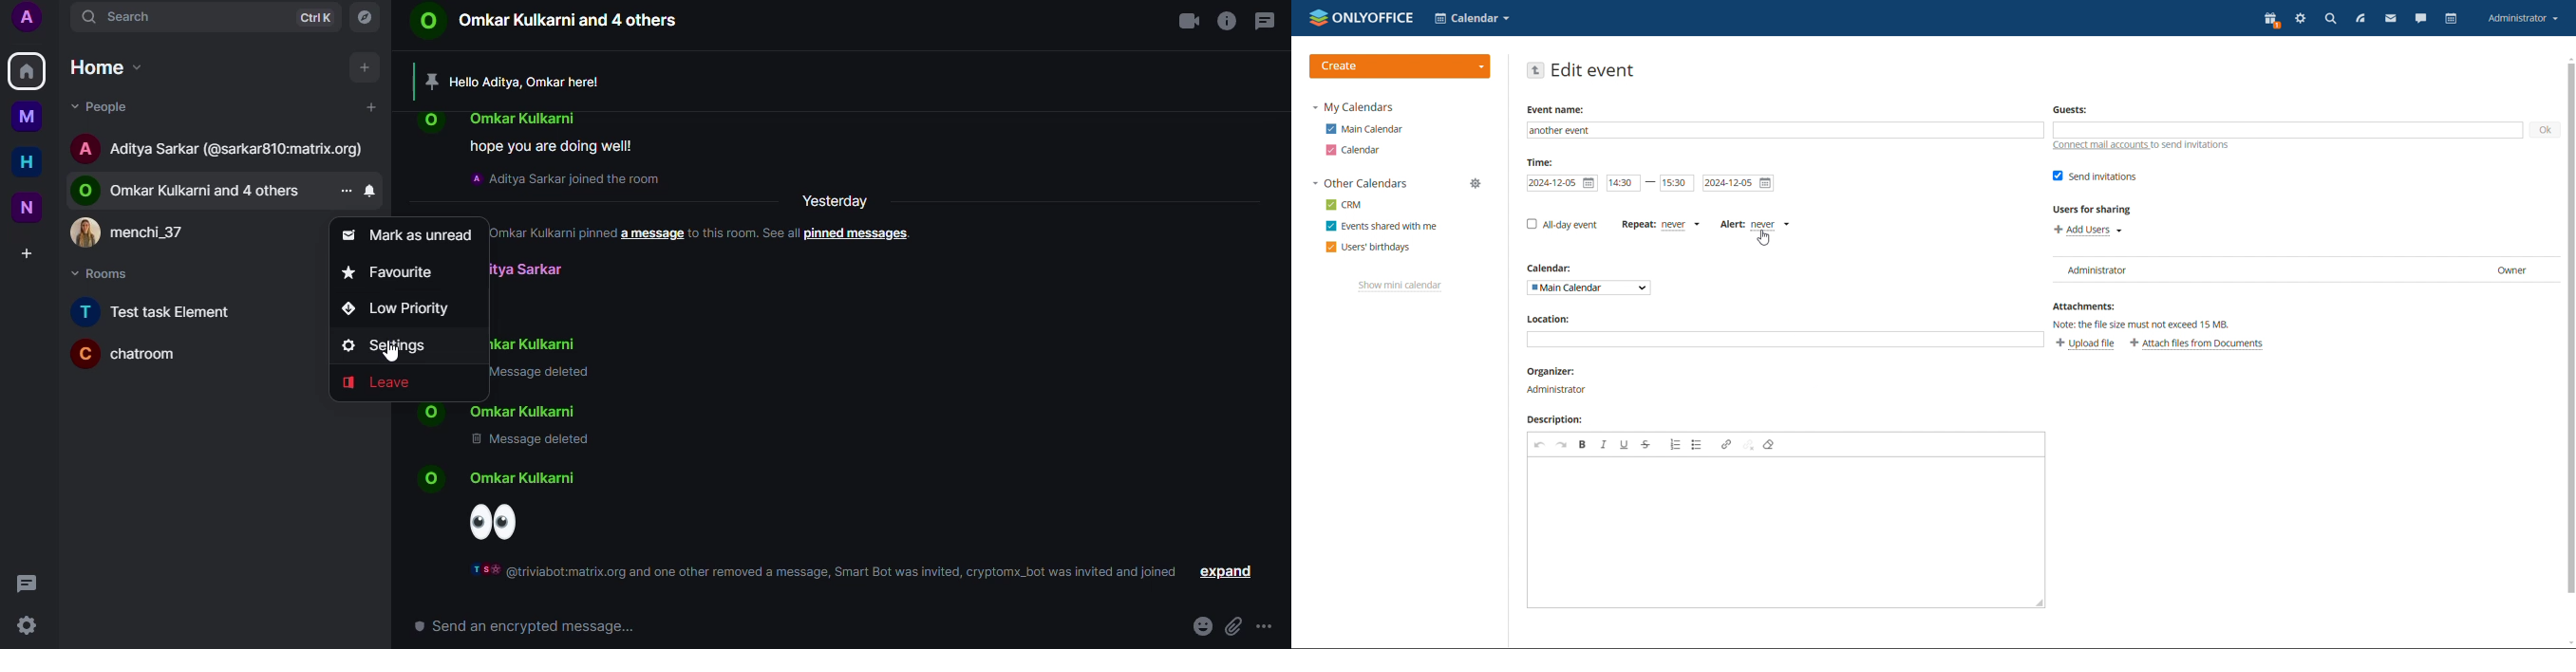  I want to click on add, so click(374, 107).